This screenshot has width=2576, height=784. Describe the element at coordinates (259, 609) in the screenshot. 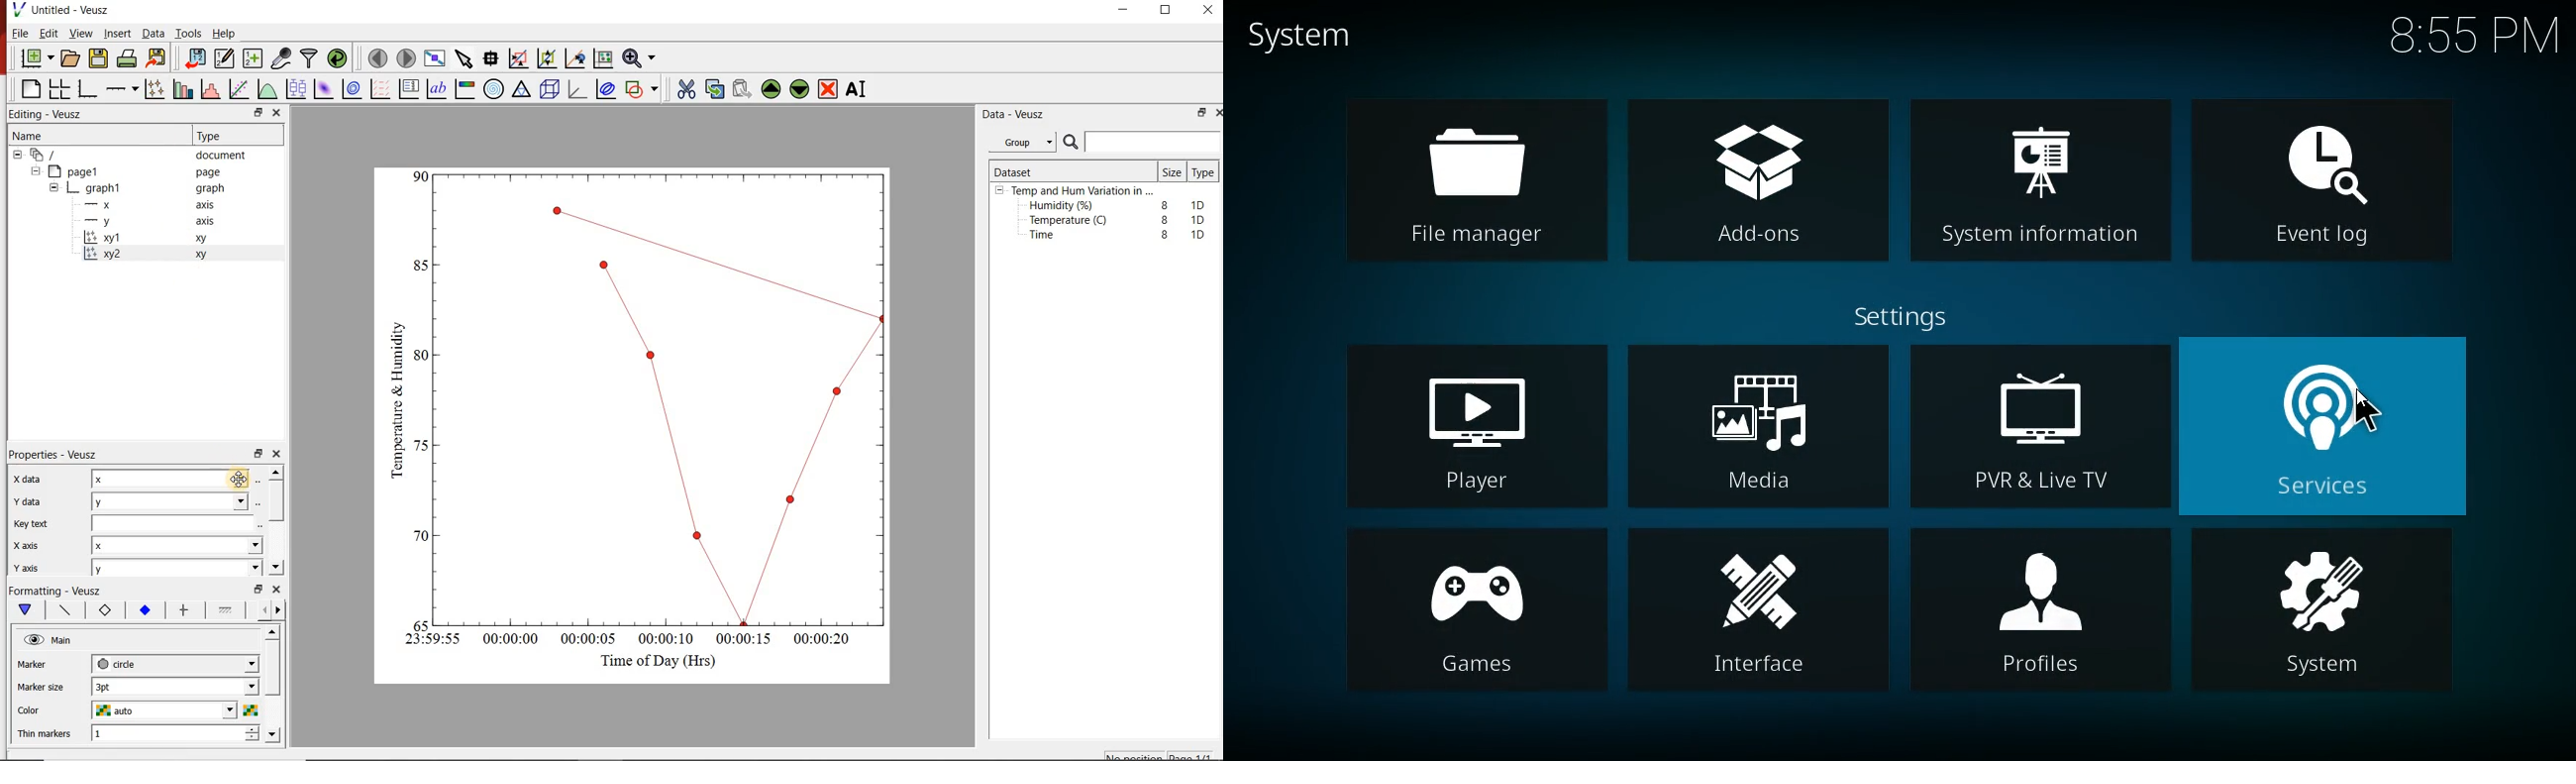

I see `go back` at that location.